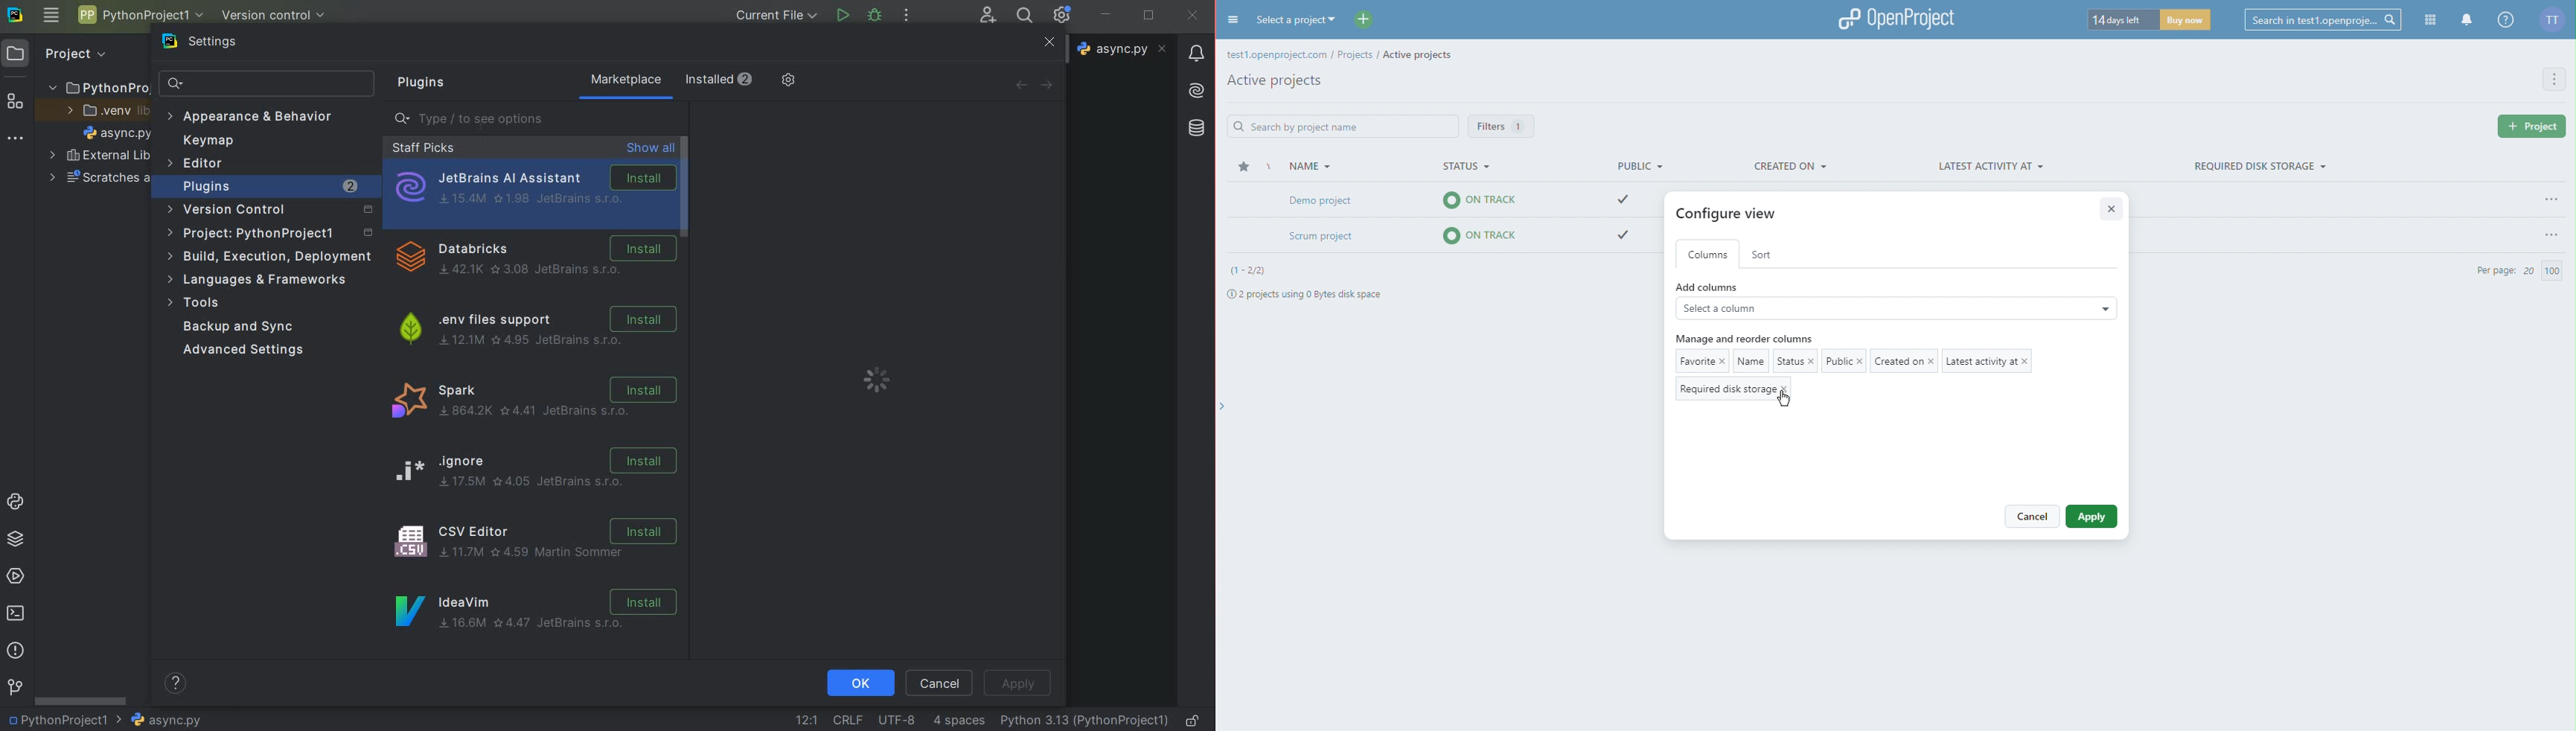 The image size is (2576, 756). Describe the element at coordinates (1020, 682) in the screenshot. I see `apply` at that location.